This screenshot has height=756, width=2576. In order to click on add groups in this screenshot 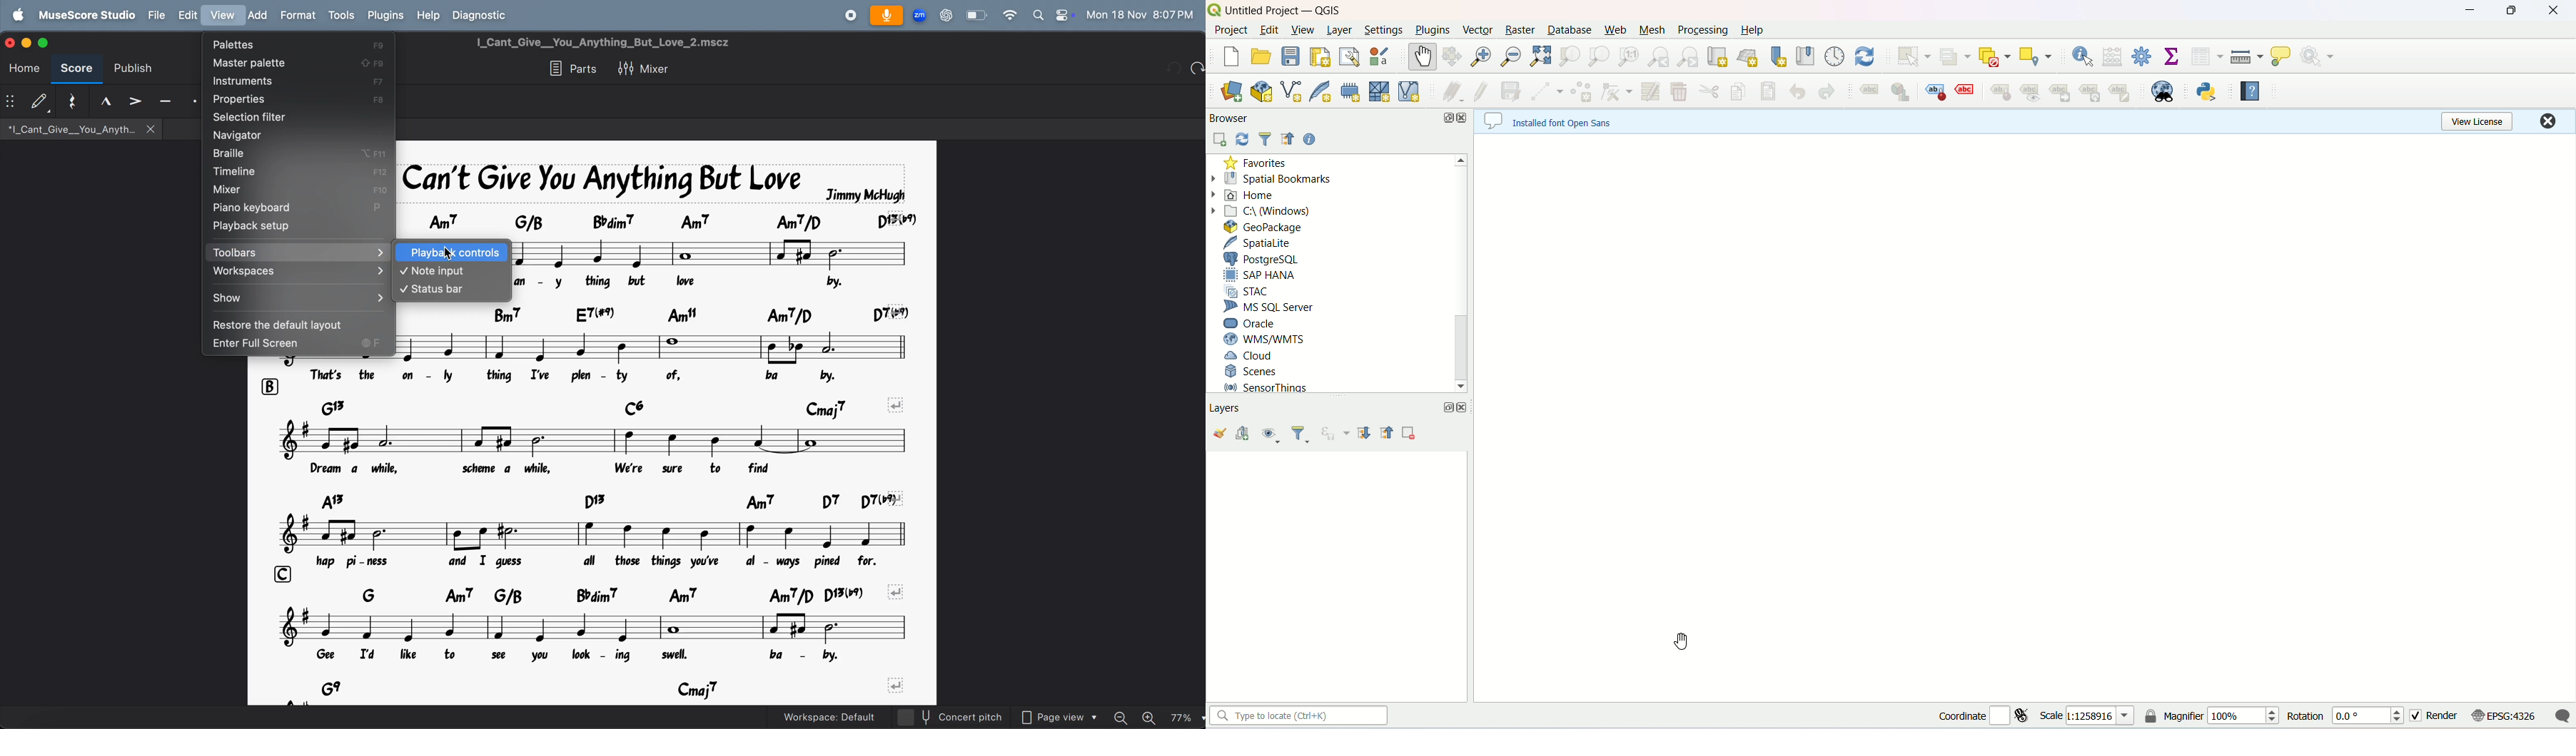, I will do `click(1243, 433)`.